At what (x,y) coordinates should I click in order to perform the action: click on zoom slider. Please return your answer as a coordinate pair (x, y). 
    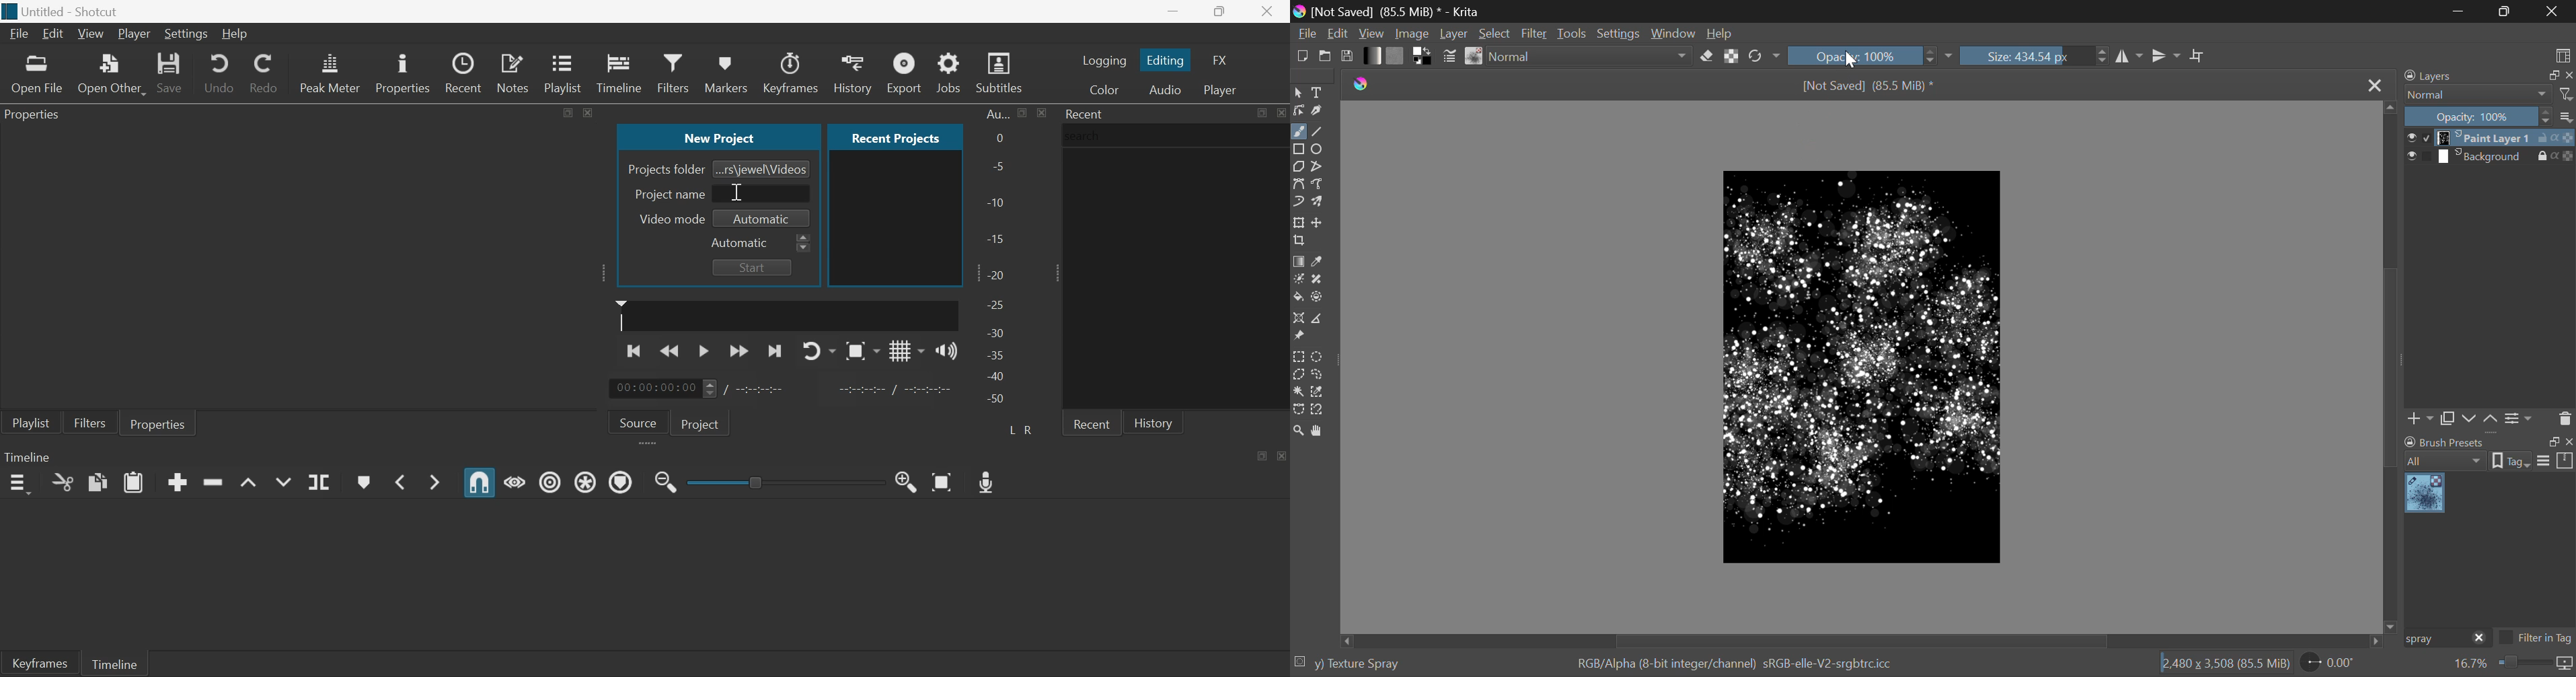
    Looking at the image, I should click on (2523, 664).